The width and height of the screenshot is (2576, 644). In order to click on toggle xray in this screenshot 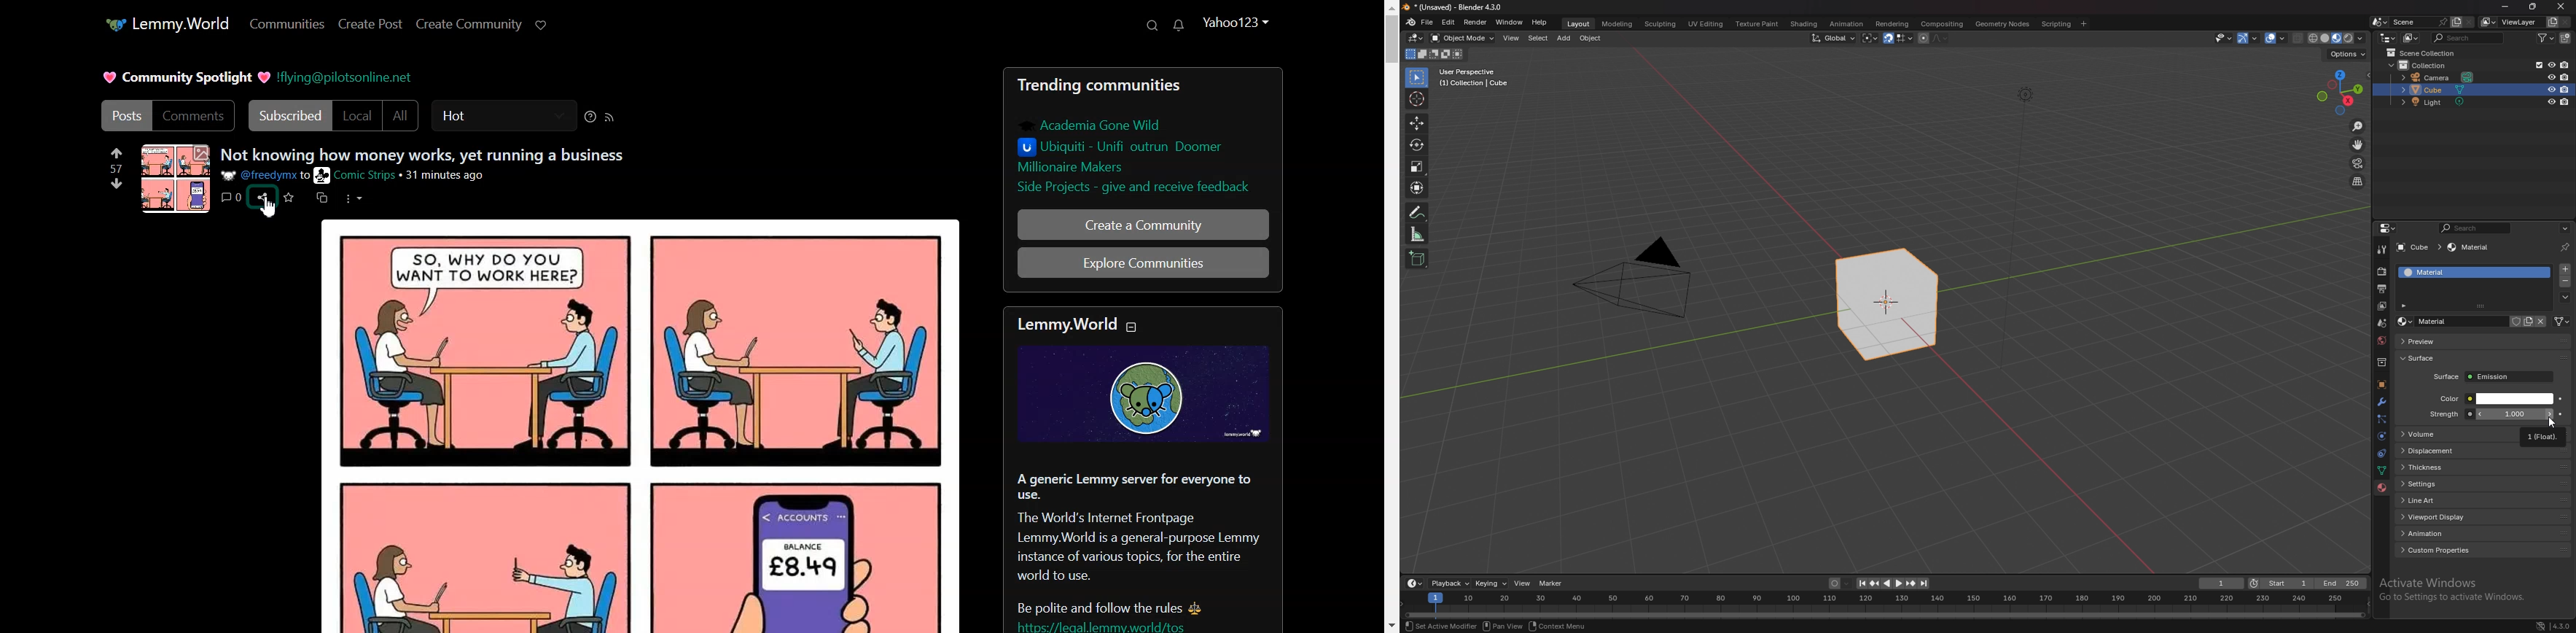, I will do `click(2299, 38)`.